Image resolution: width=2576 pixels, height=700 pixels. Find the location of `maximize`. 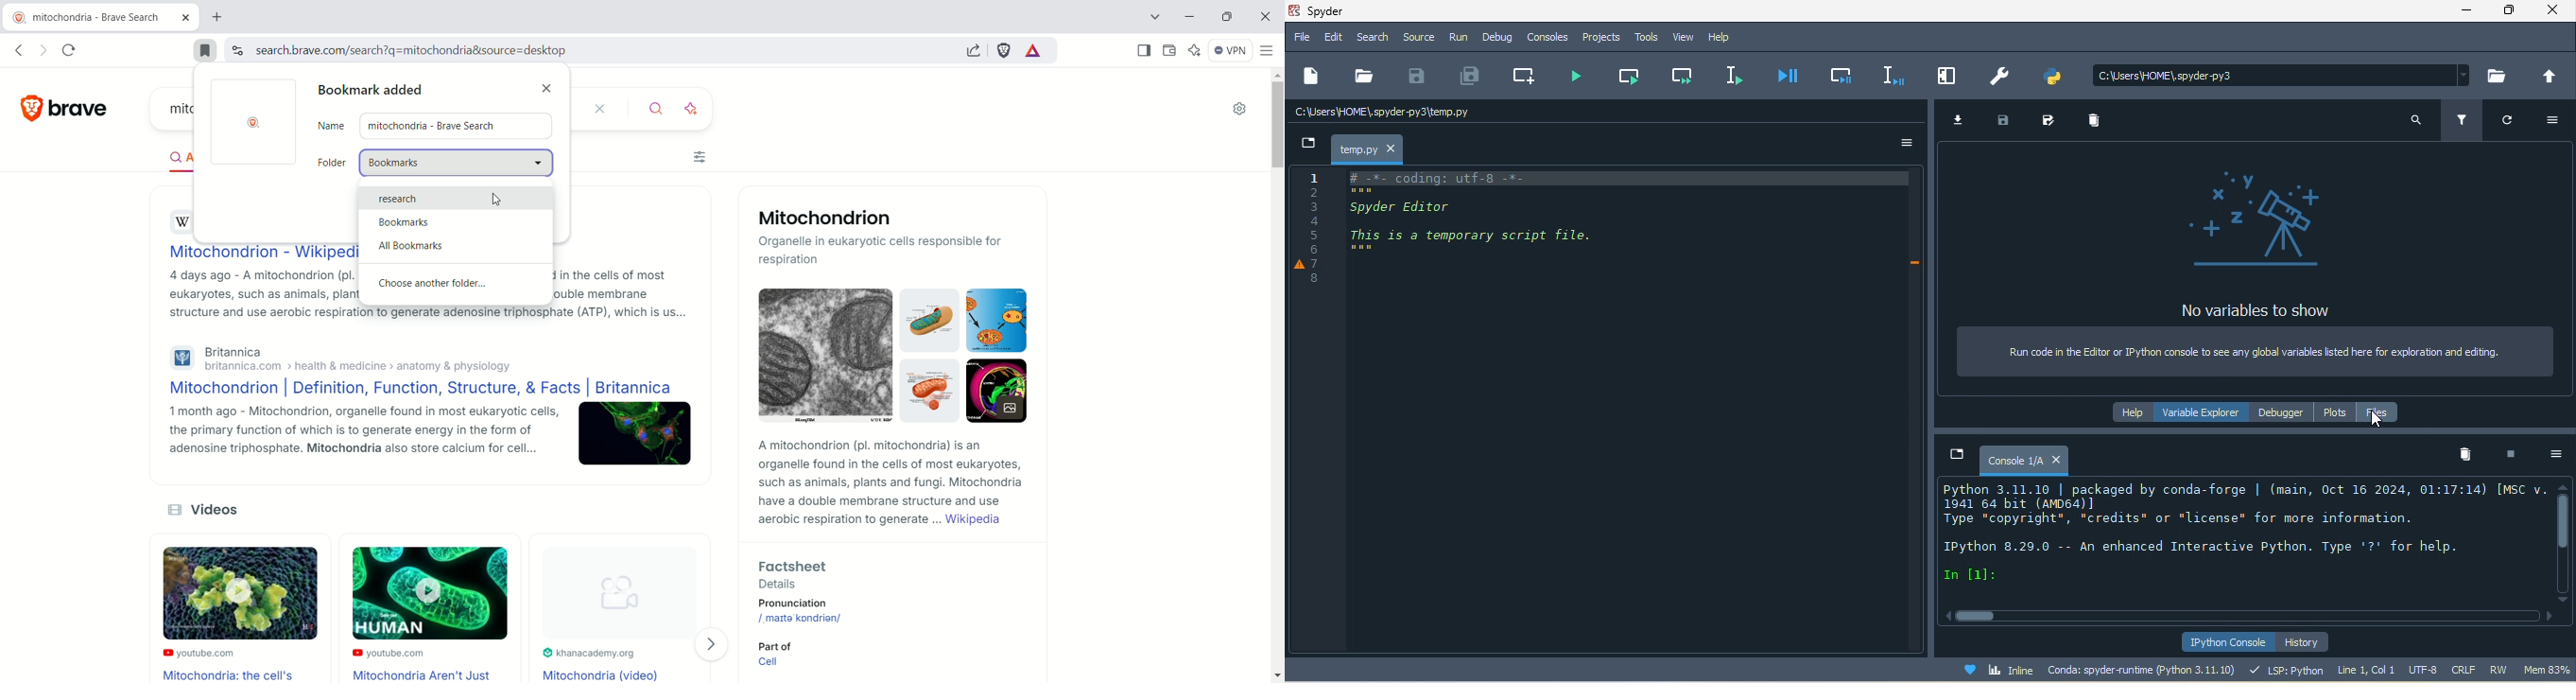

maximize is located at coordinates (2505, 11).